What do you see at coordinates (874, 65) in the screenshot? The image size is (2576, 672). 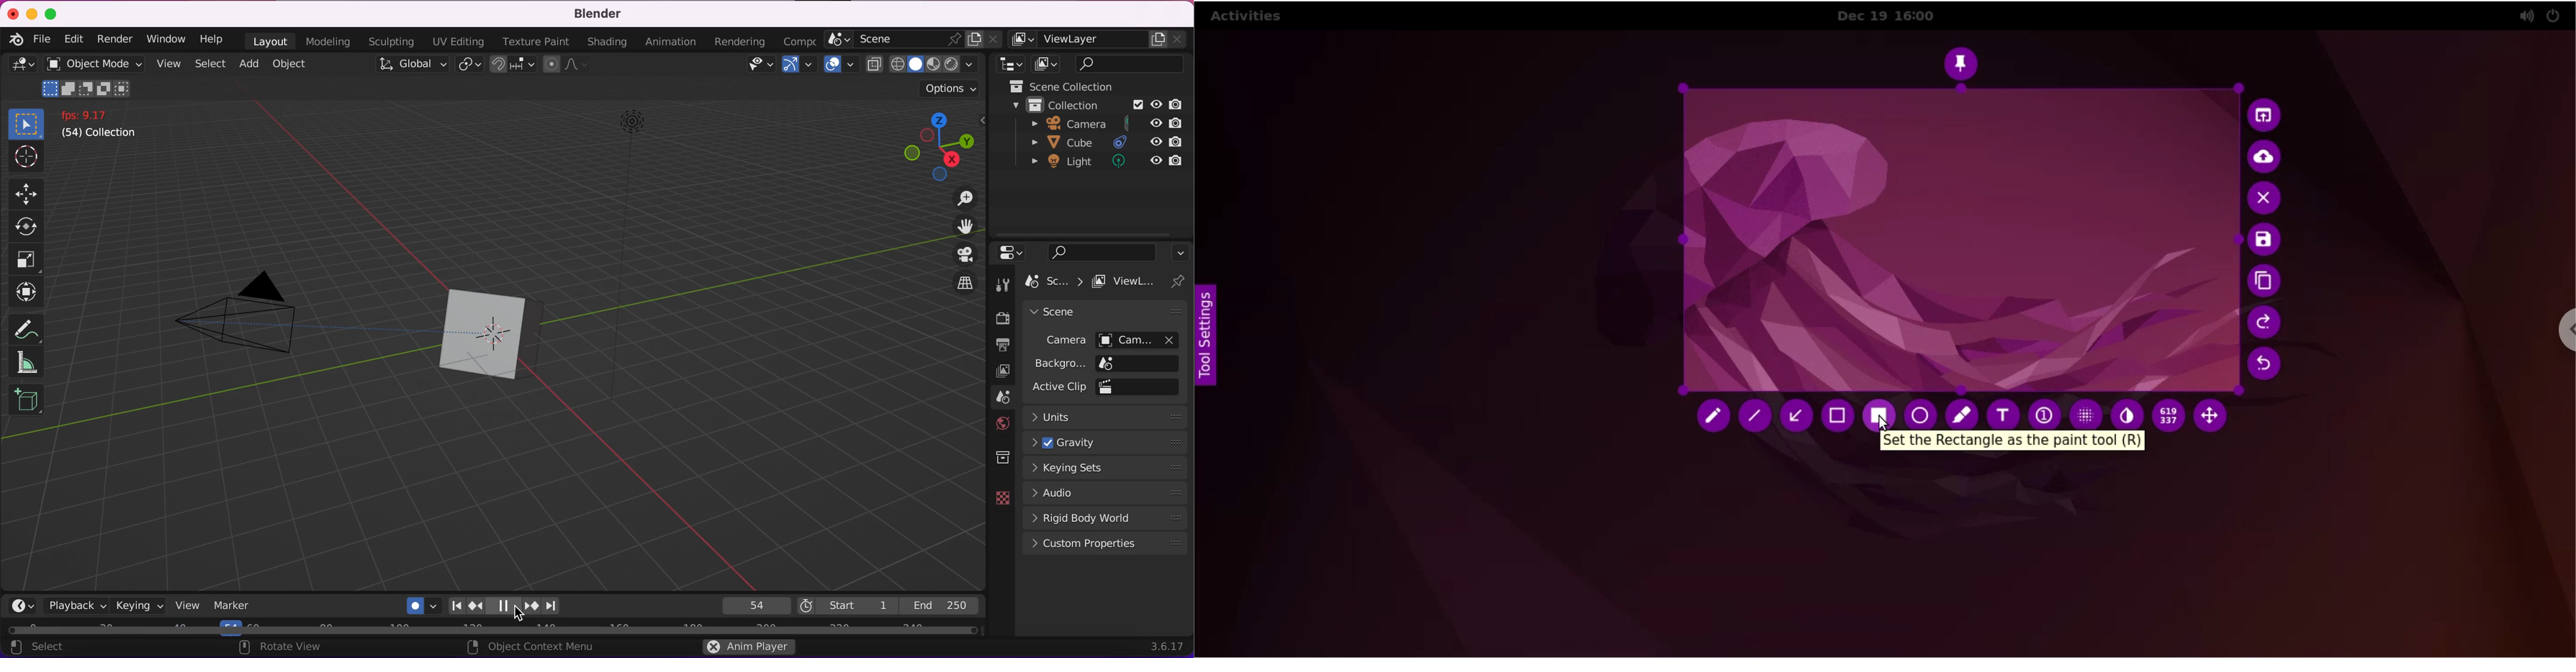 I see `toggle x ray` at bounding box center [874, 65].